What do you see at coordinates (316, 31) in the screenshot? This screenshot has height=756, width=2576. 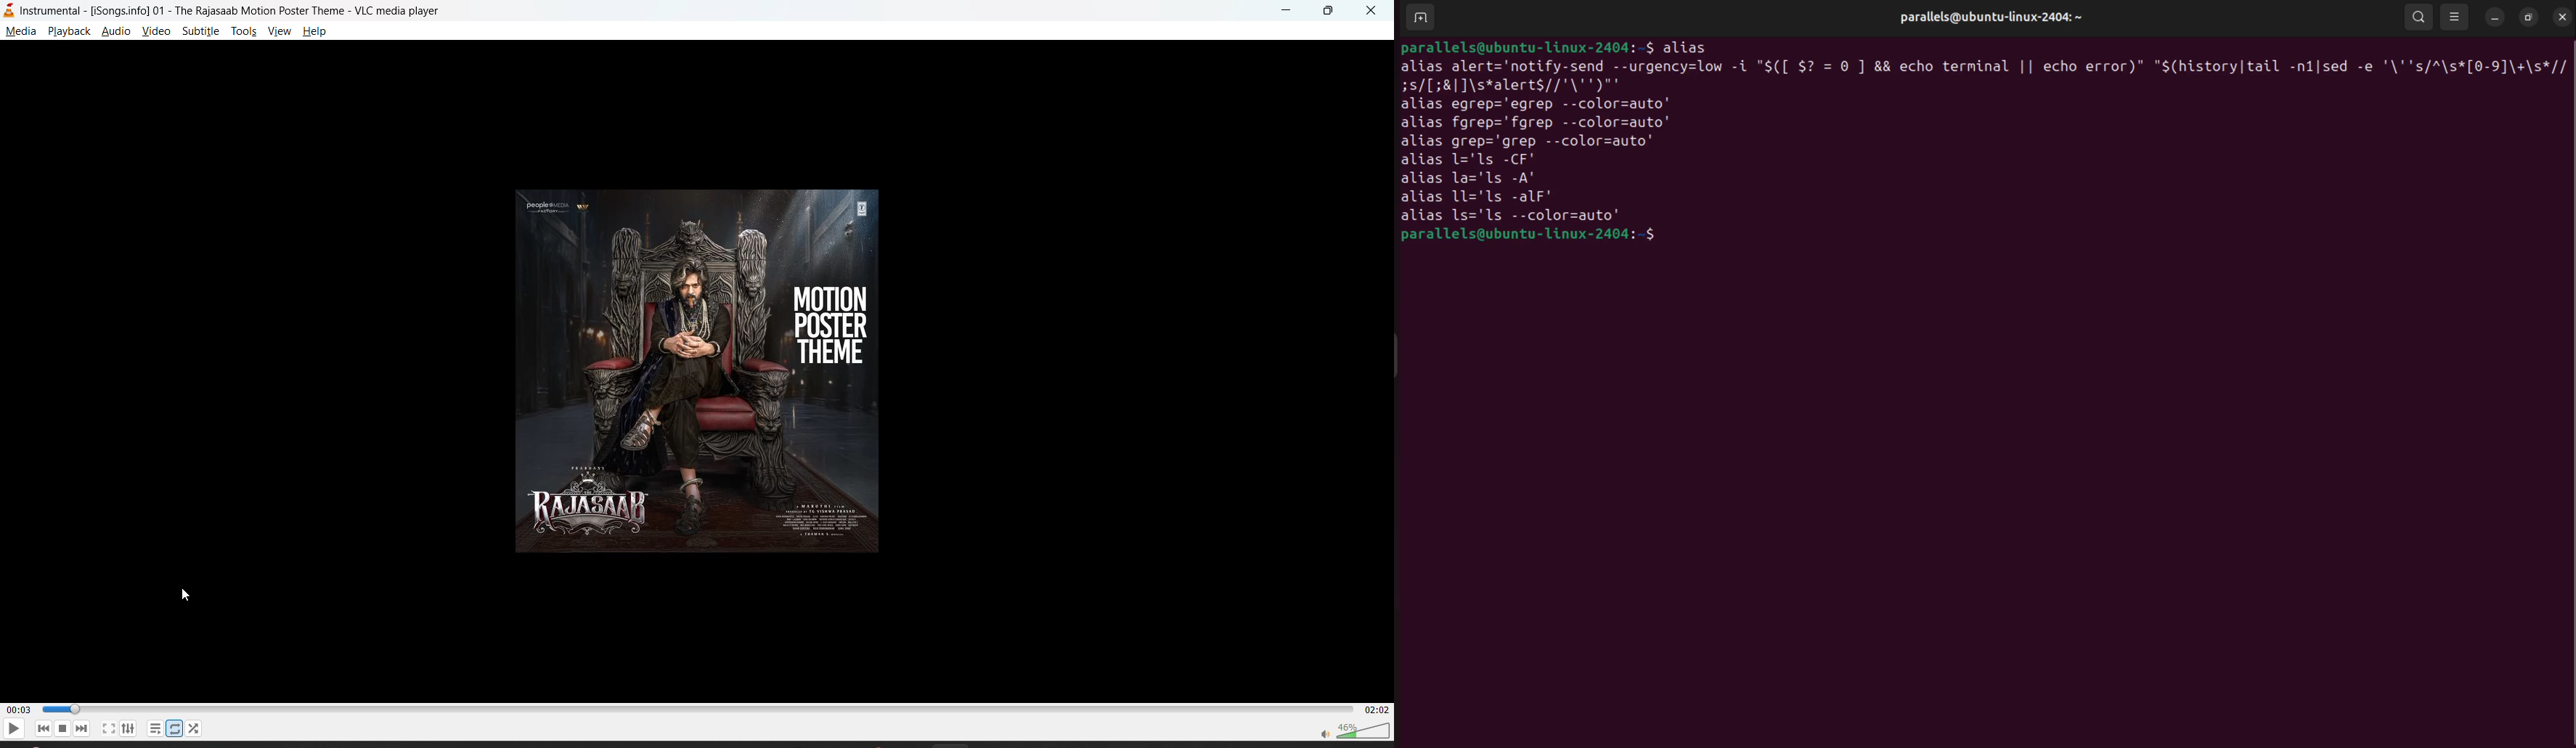 I see `help` at bounding box center [316, 31].